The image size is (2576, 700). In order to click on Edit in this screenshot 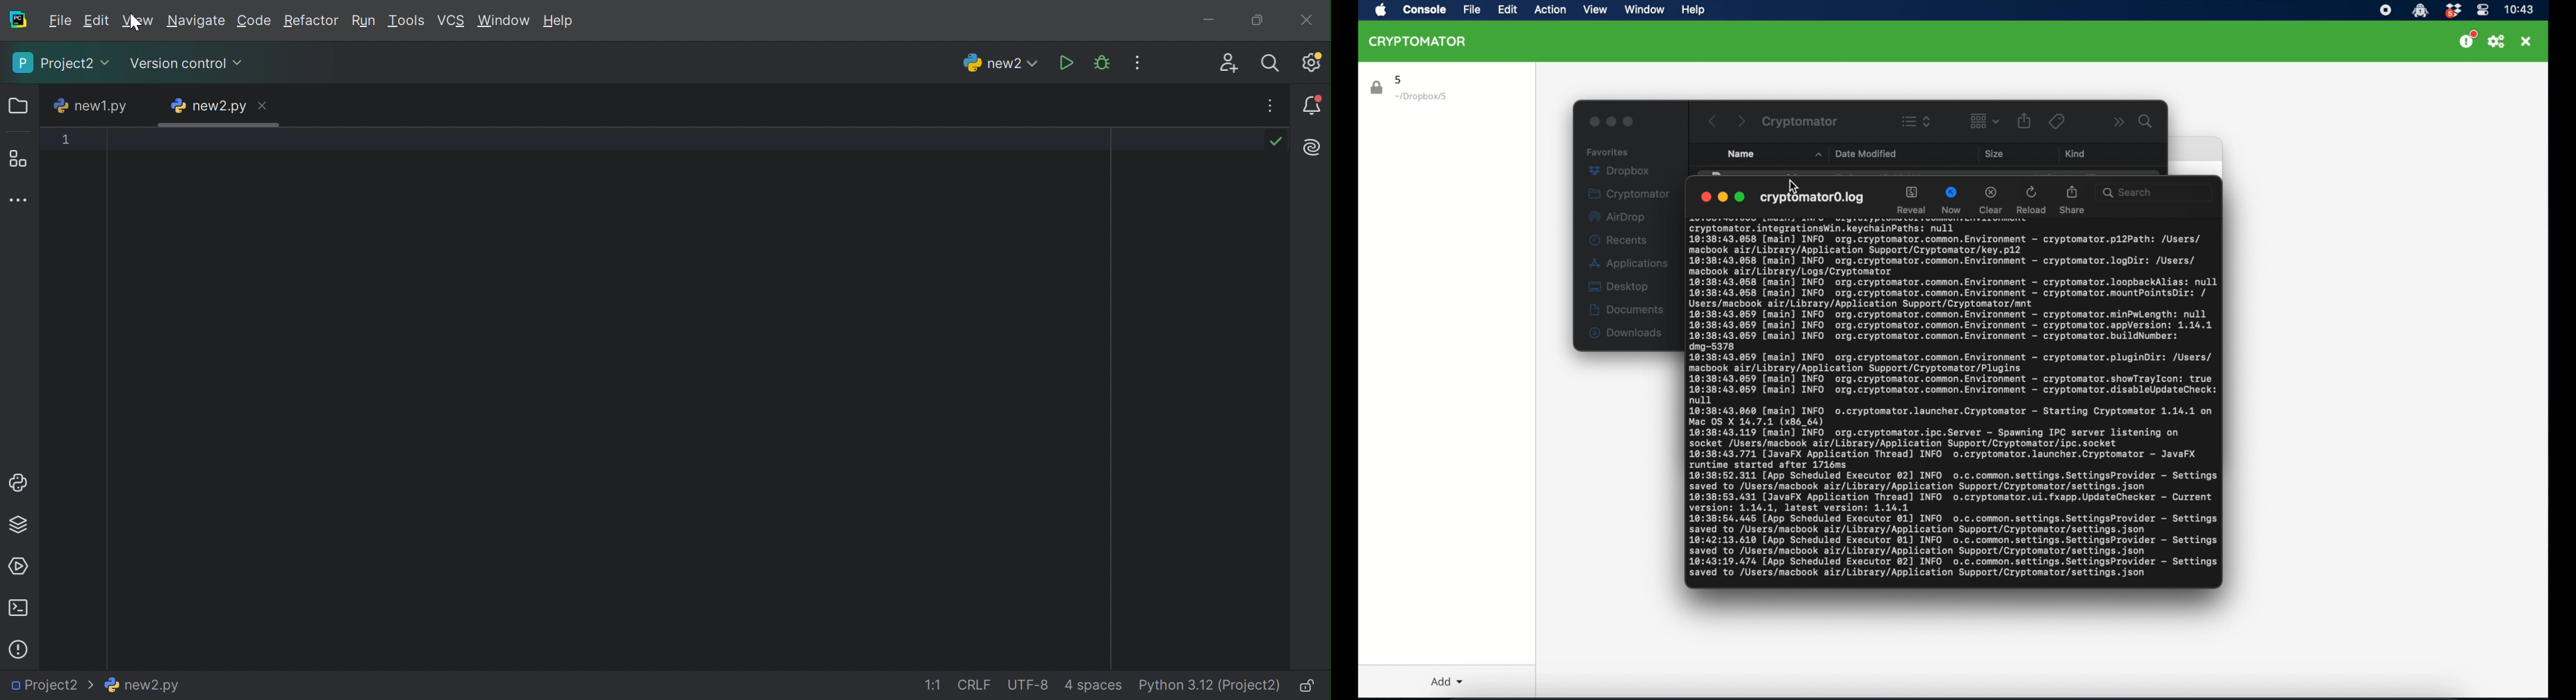, I will do `click(95, 20)`.